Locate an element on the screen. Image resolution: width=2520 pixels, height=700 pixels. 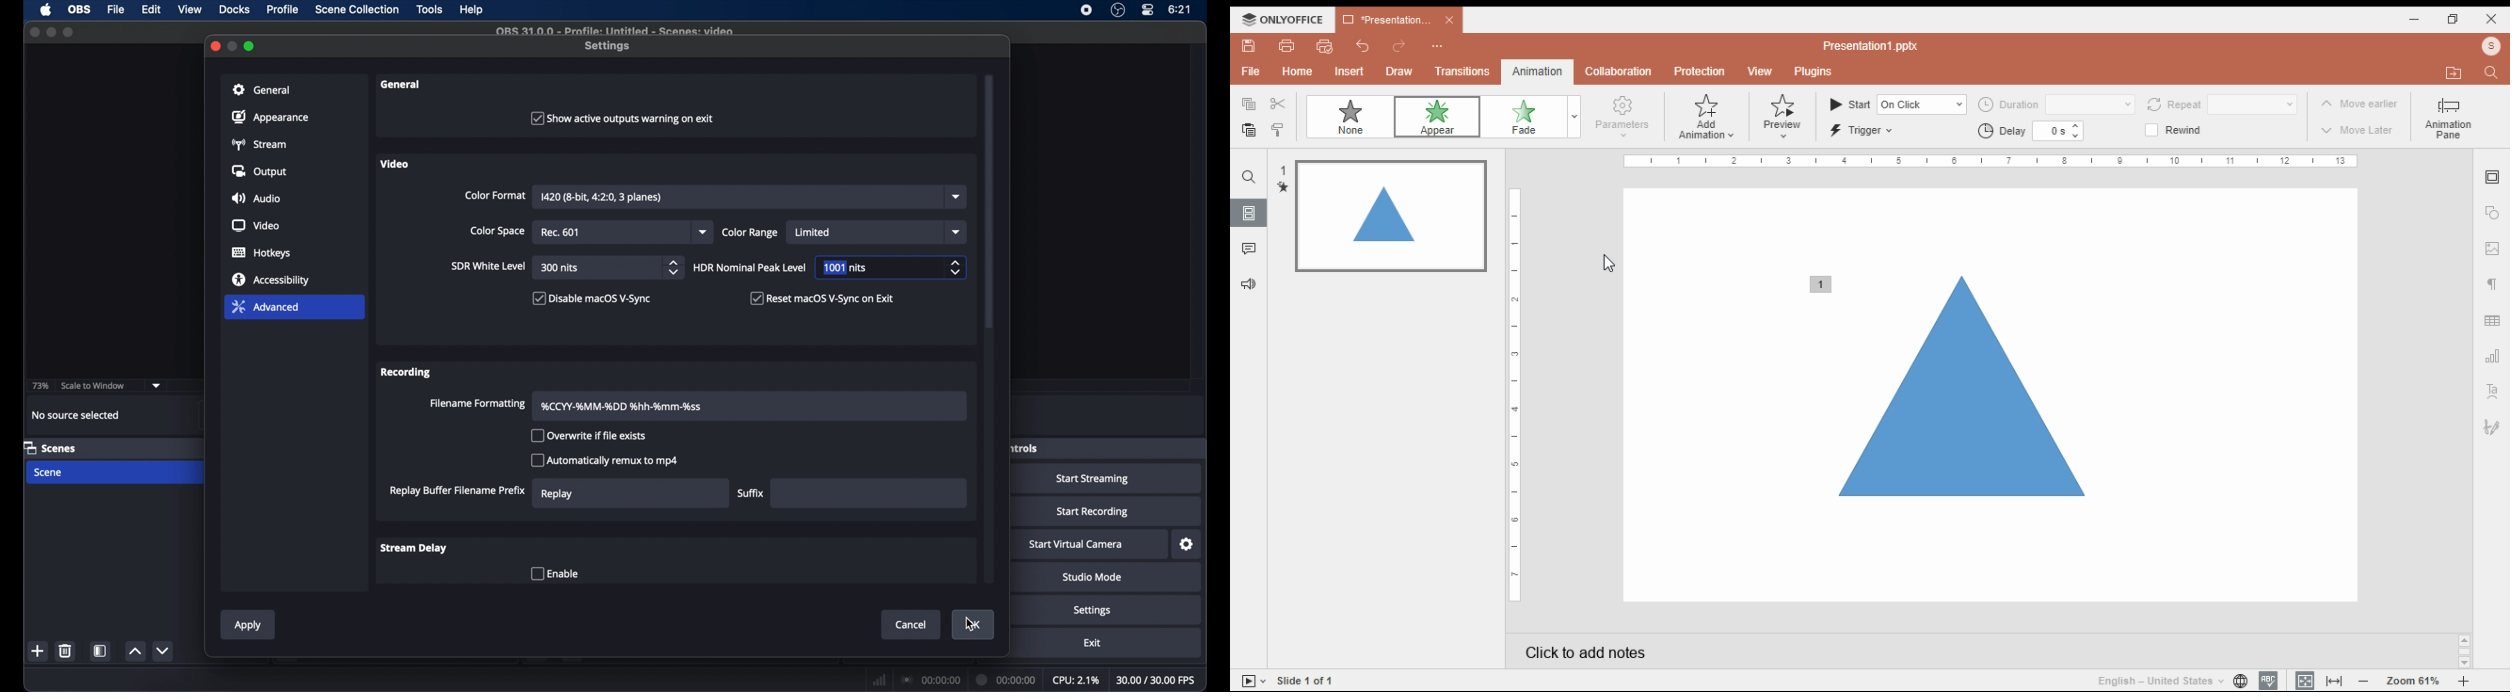
chart setting is located at coordinates (2493, 354).